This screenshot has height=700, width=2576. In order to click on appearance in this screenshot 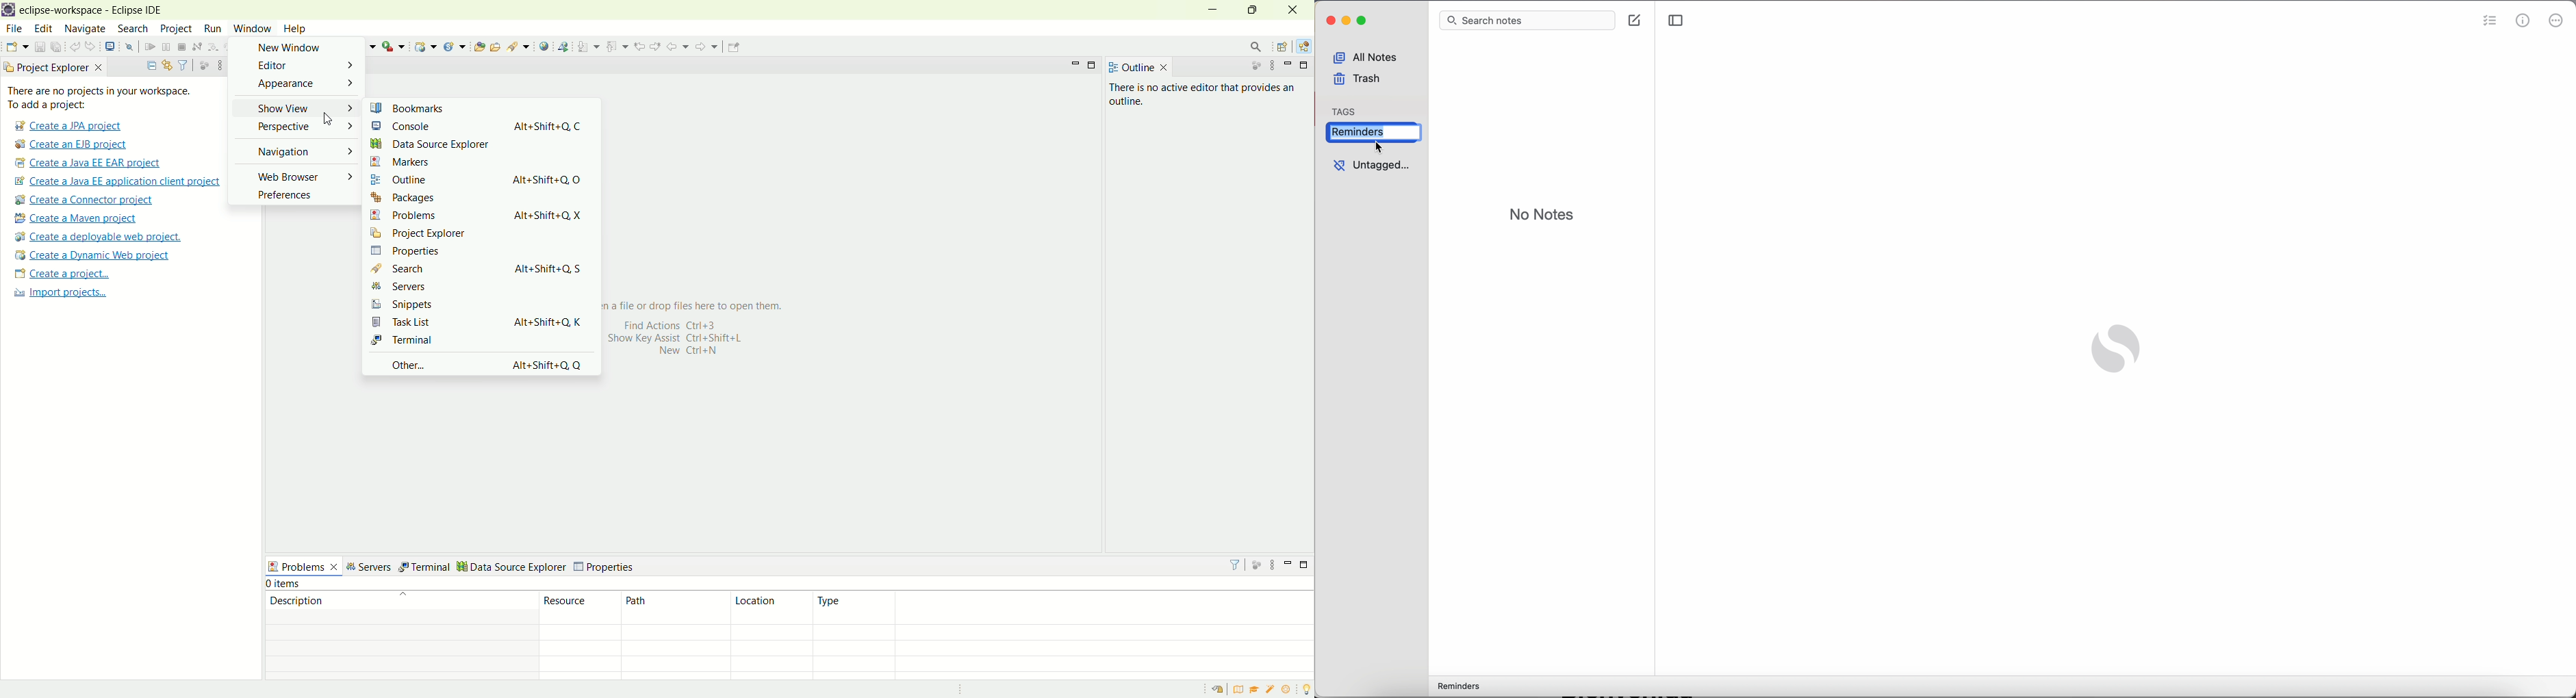, I will do `click(296, 88)`.